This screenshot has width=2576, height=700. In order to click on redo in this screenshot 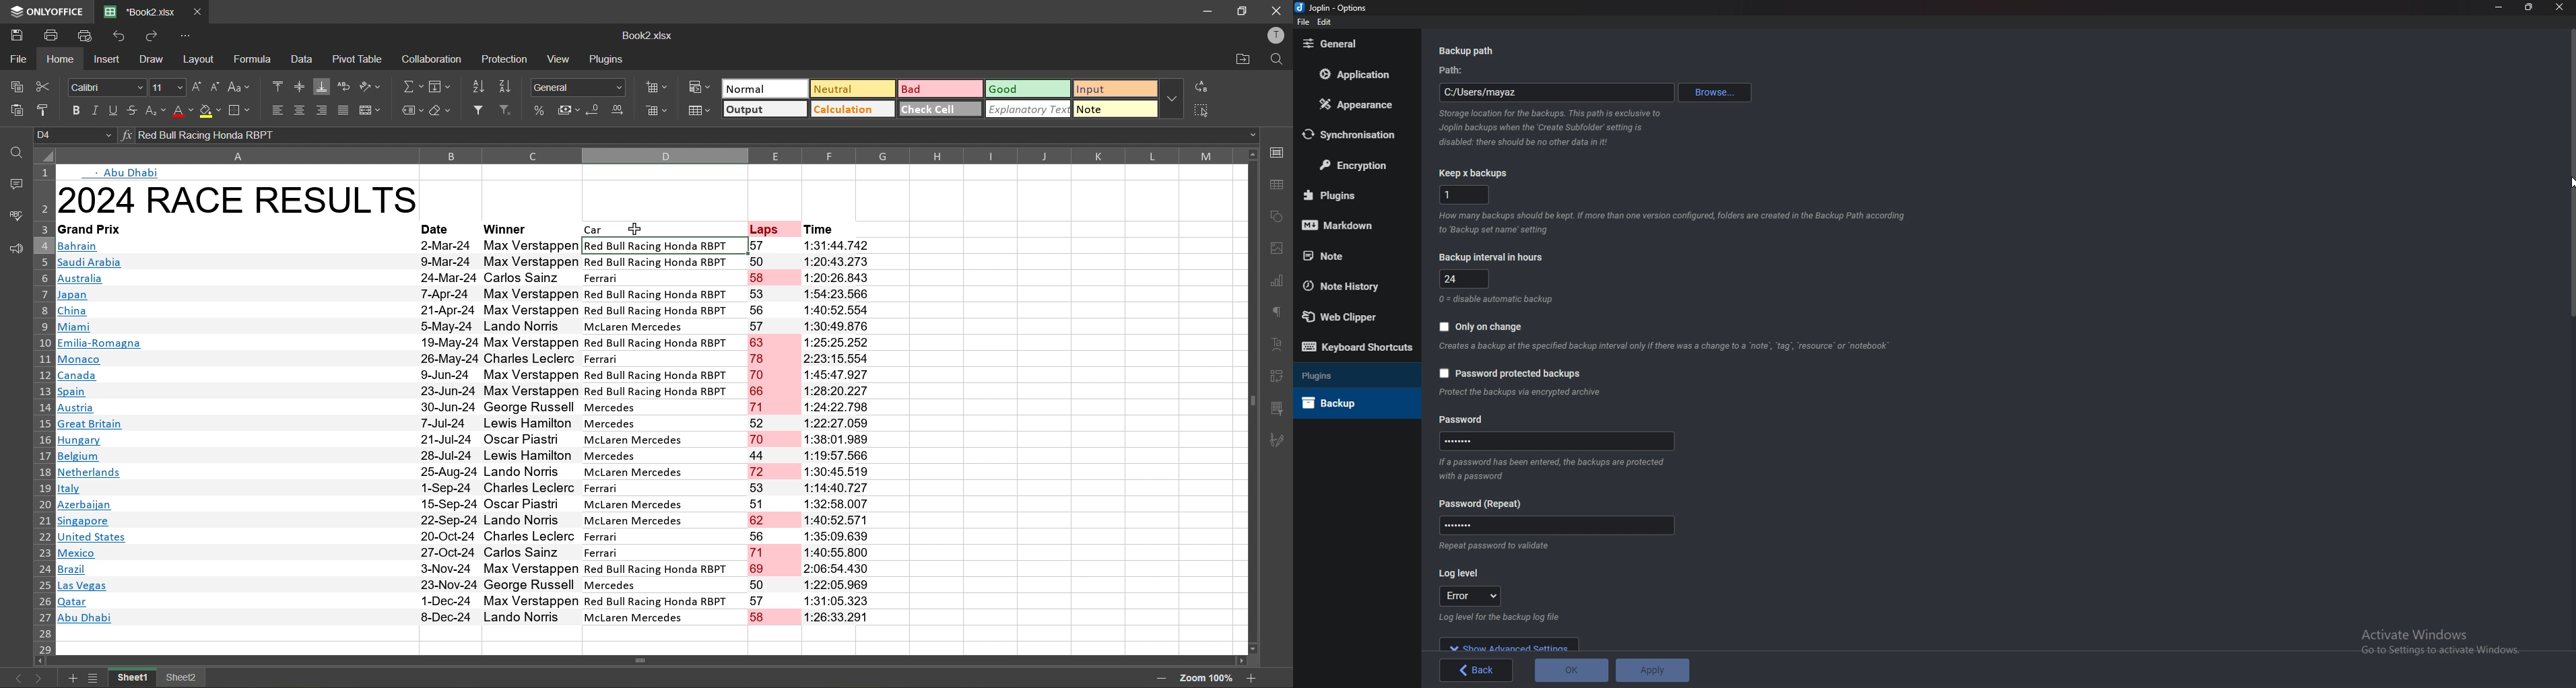, I will do `click(152, 36)`.